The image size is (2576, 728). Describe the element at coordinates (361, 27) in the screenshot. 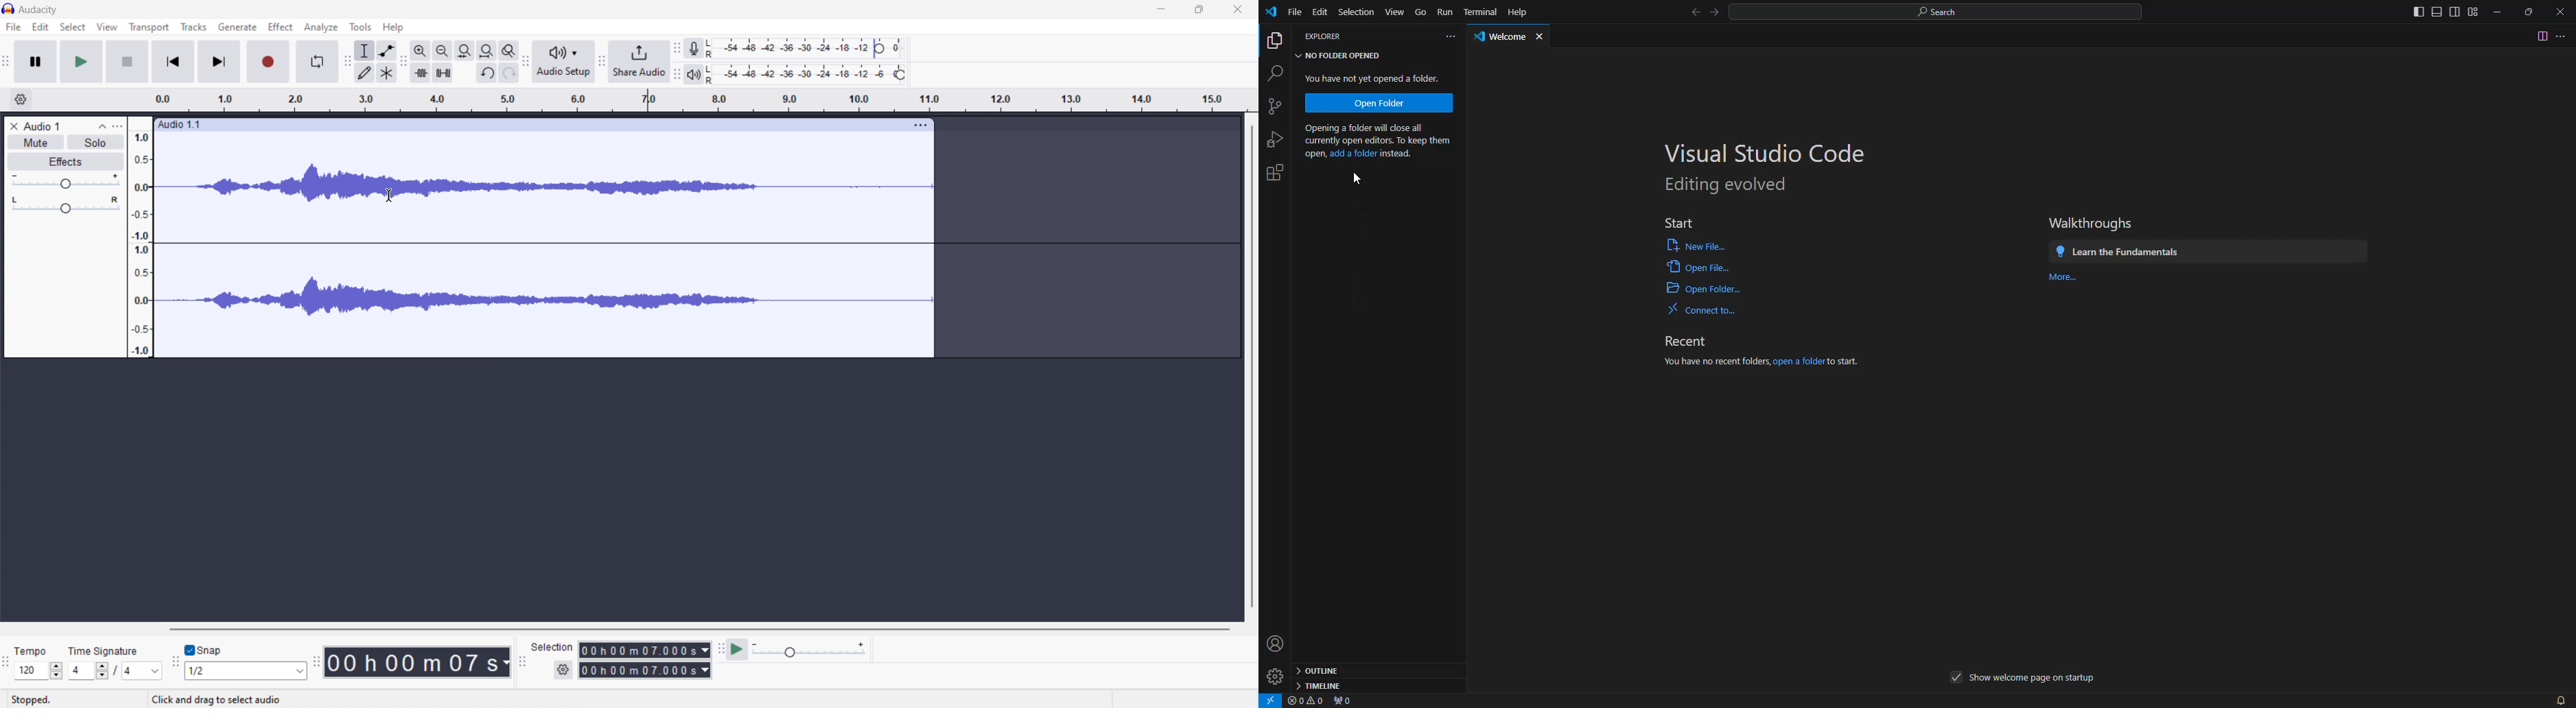

I see `tools` at that location.